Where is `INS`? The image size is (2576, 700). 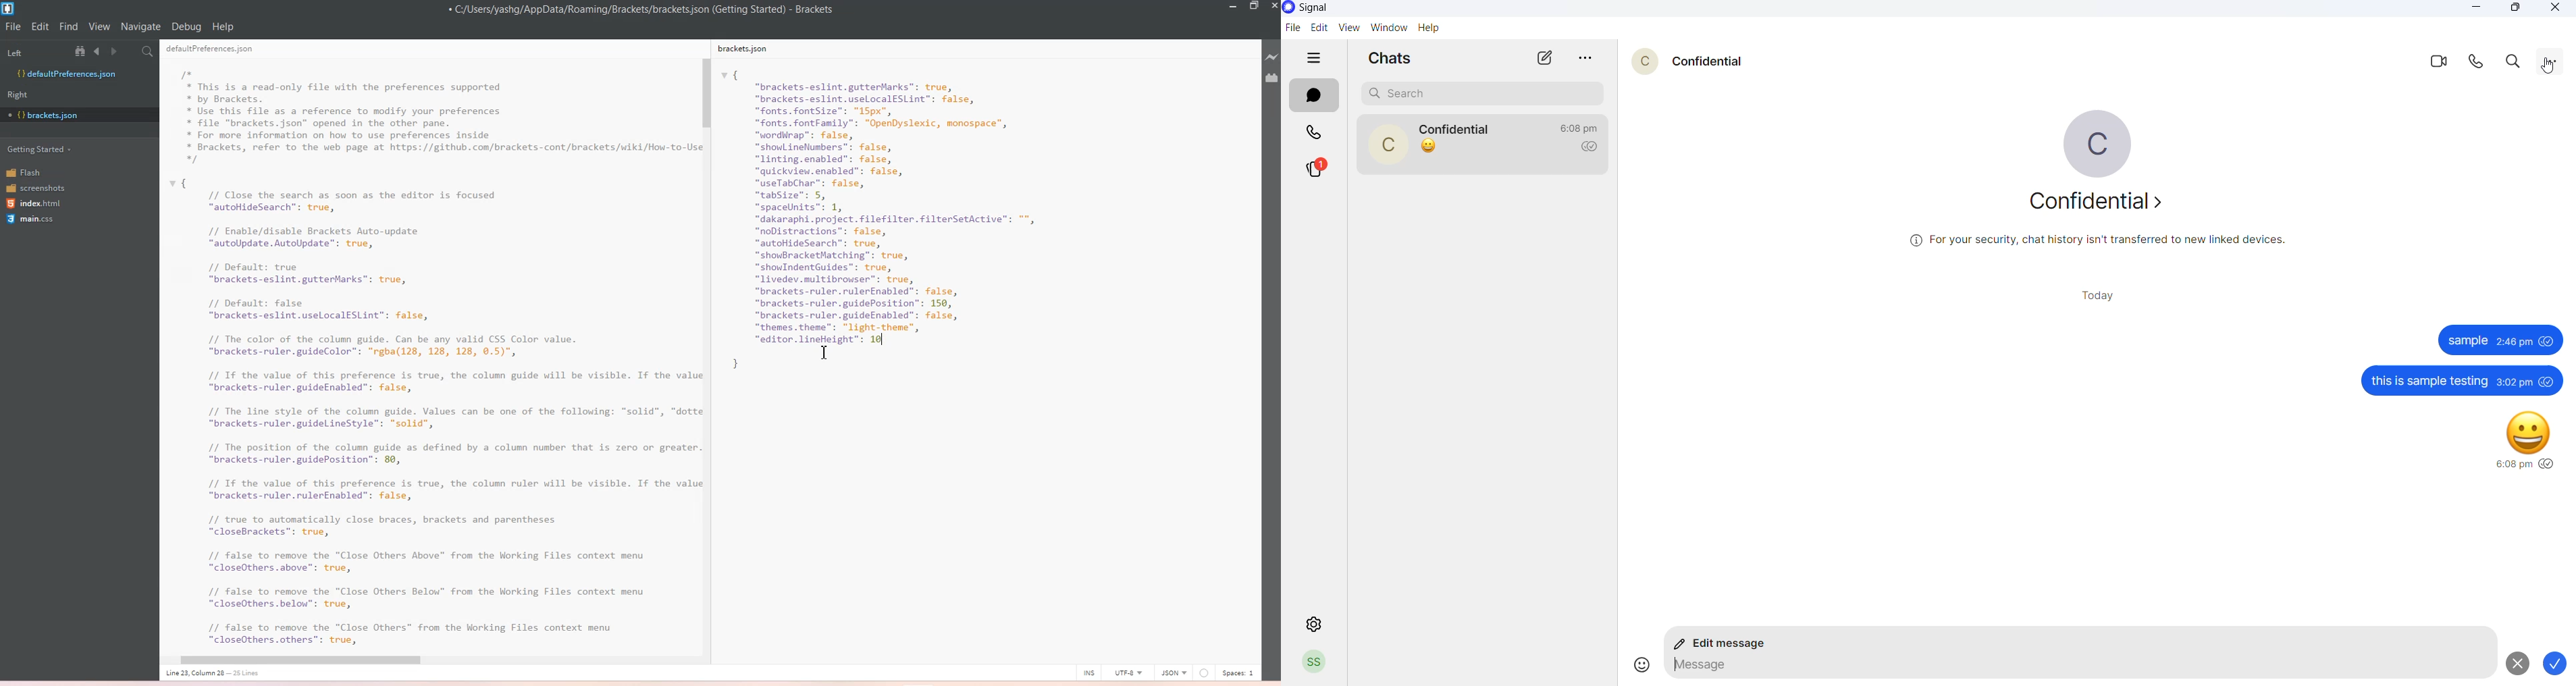
INS is located at coordinates (1089, 672).